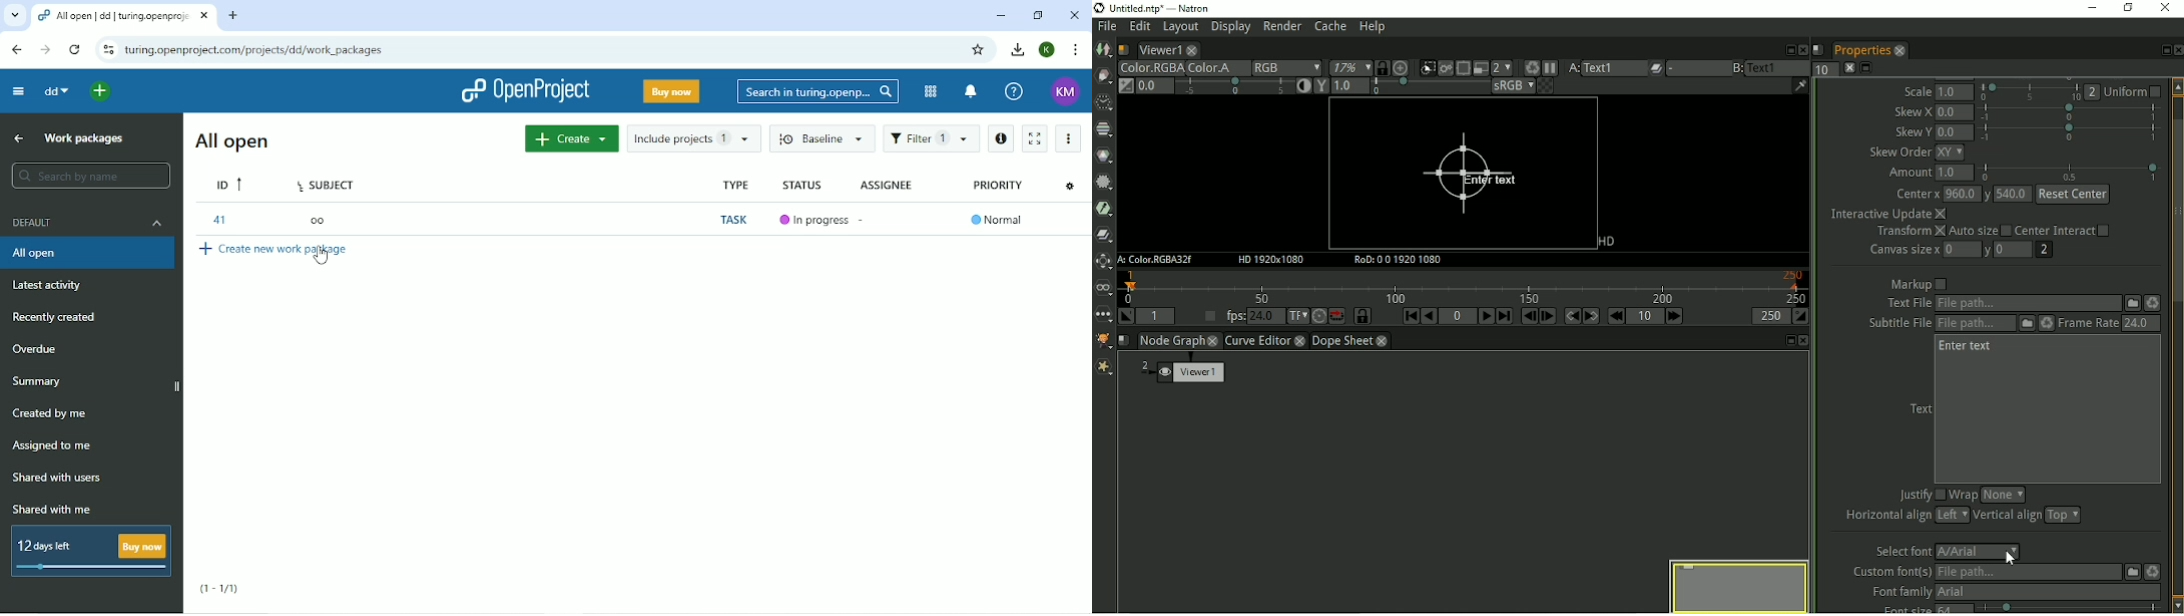 This screenshot has width=2184, height=616. What do you see at coordinates (1921, 493) in the screenshot?
I see `Justify` at bounding box center [1921, 493].